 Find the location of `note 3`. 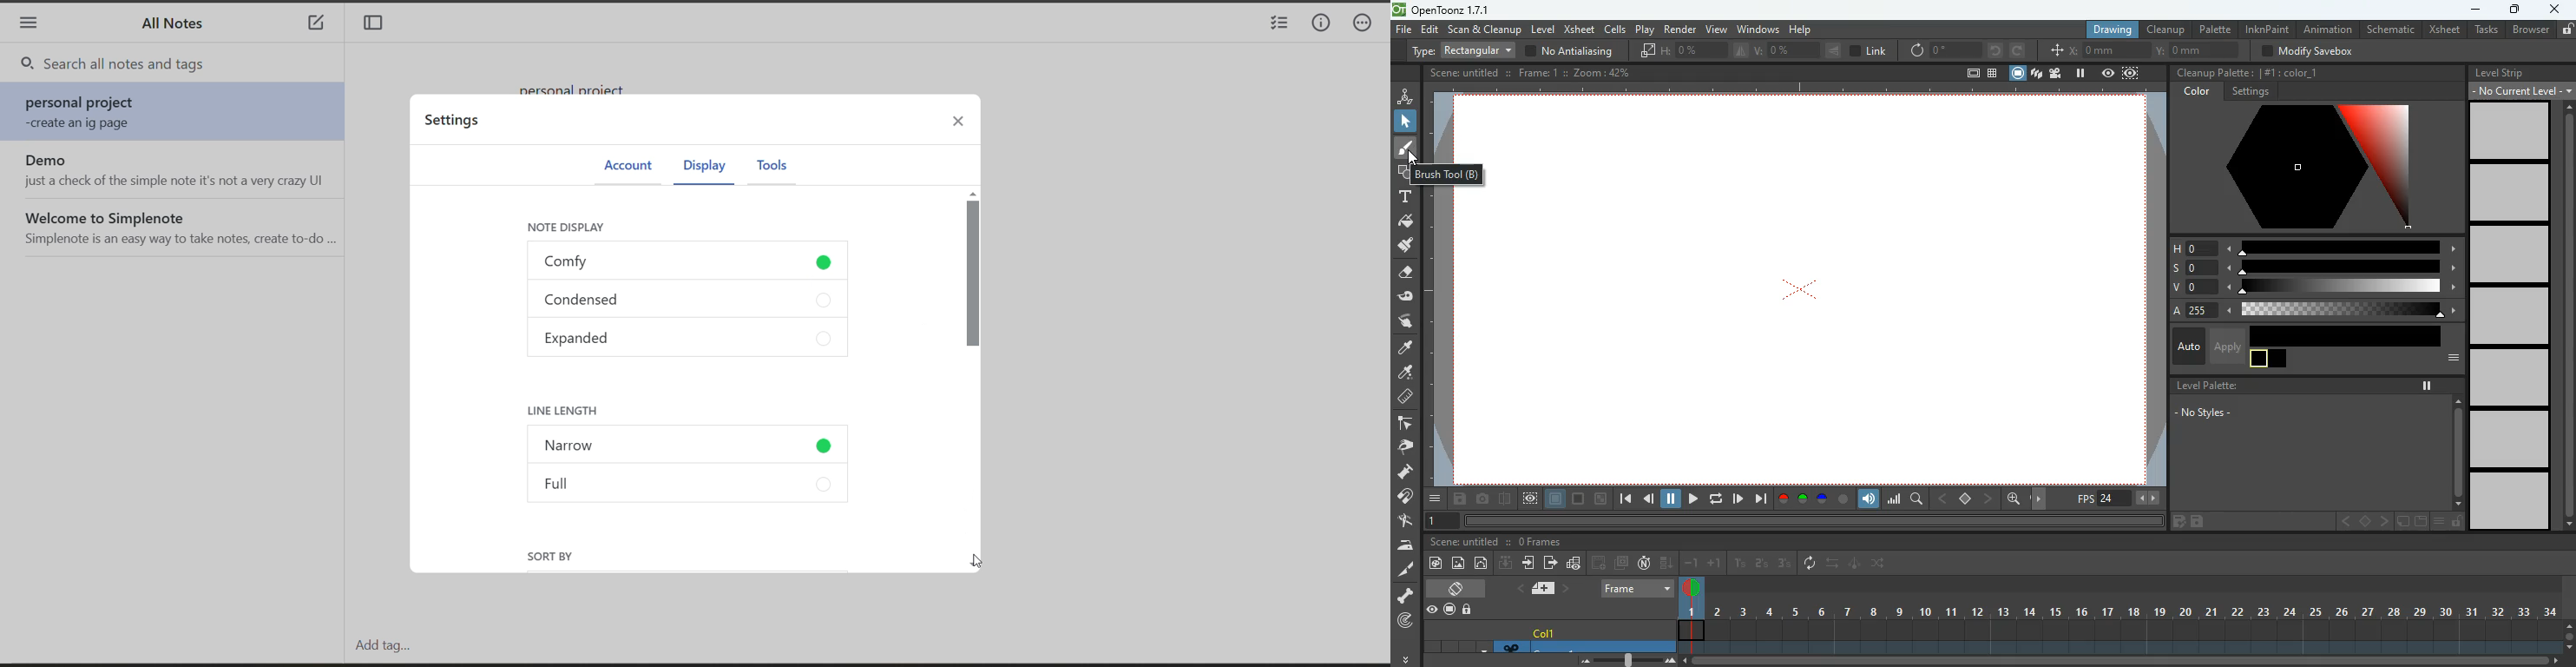

note 3 is located at coordinates (178, 226).